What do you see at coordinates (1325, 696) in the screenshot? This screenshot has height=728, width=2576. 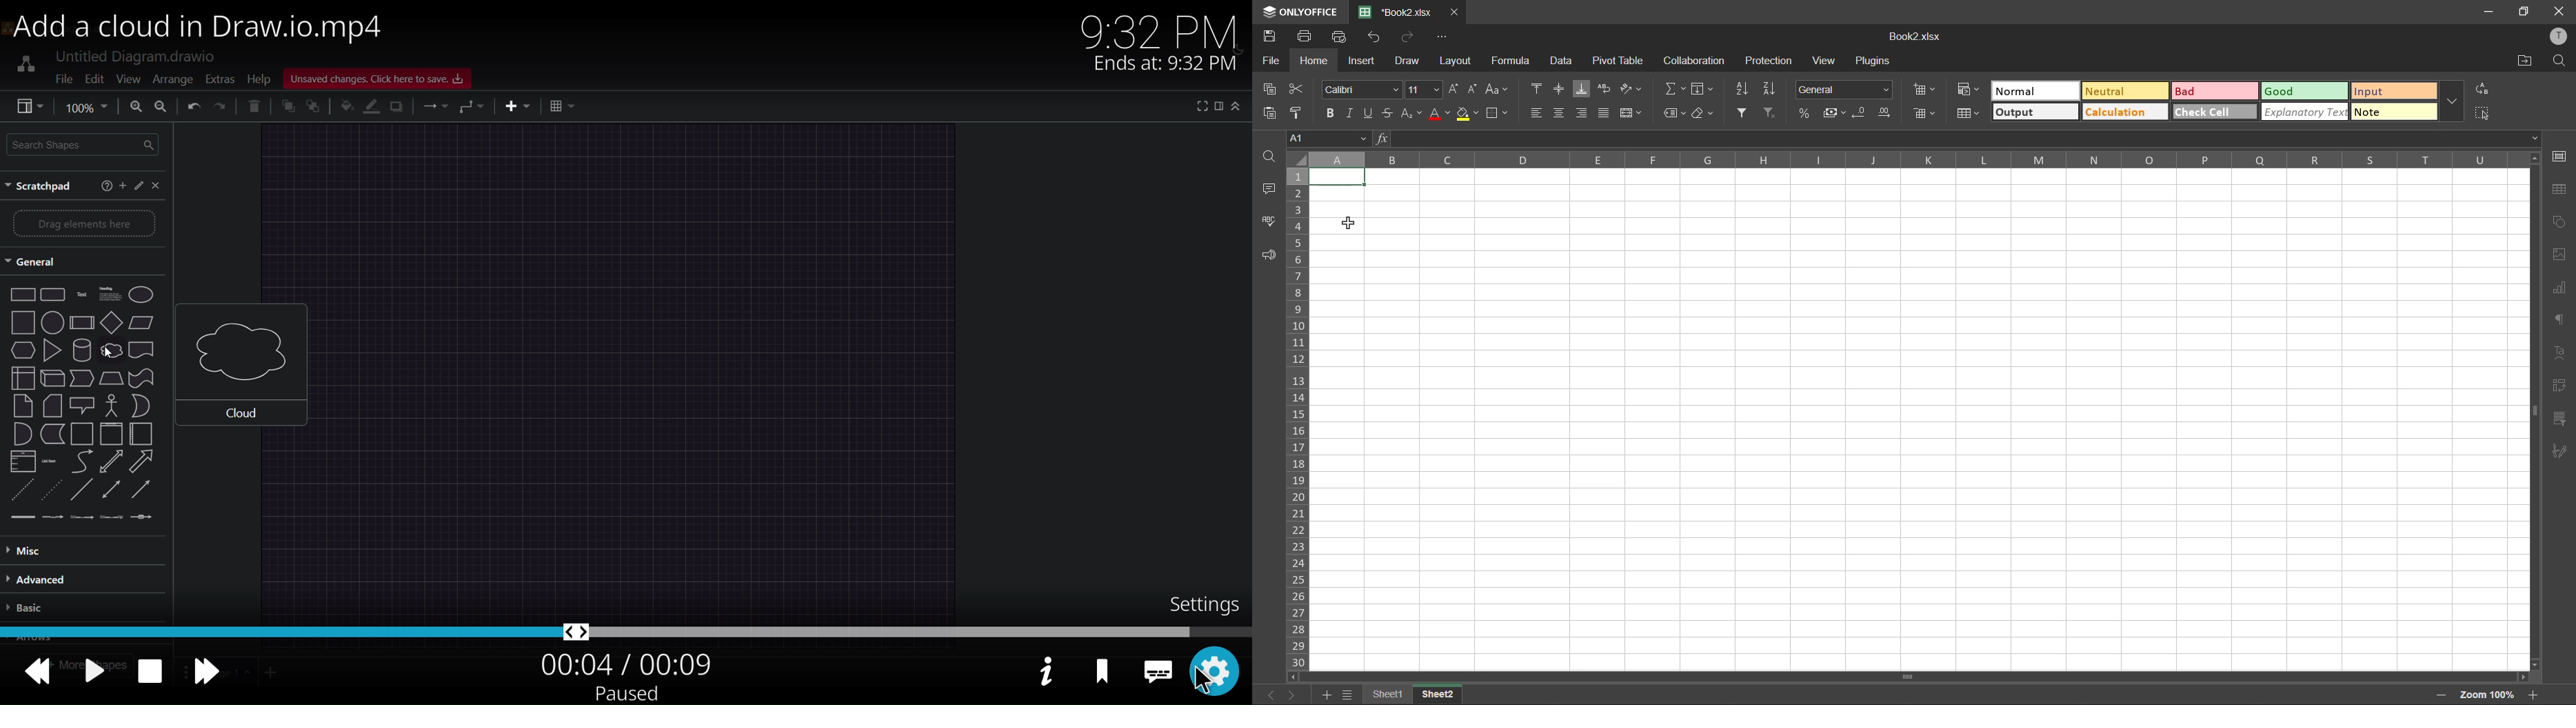 I see `add sheet` at bounding box center [1325, 696].